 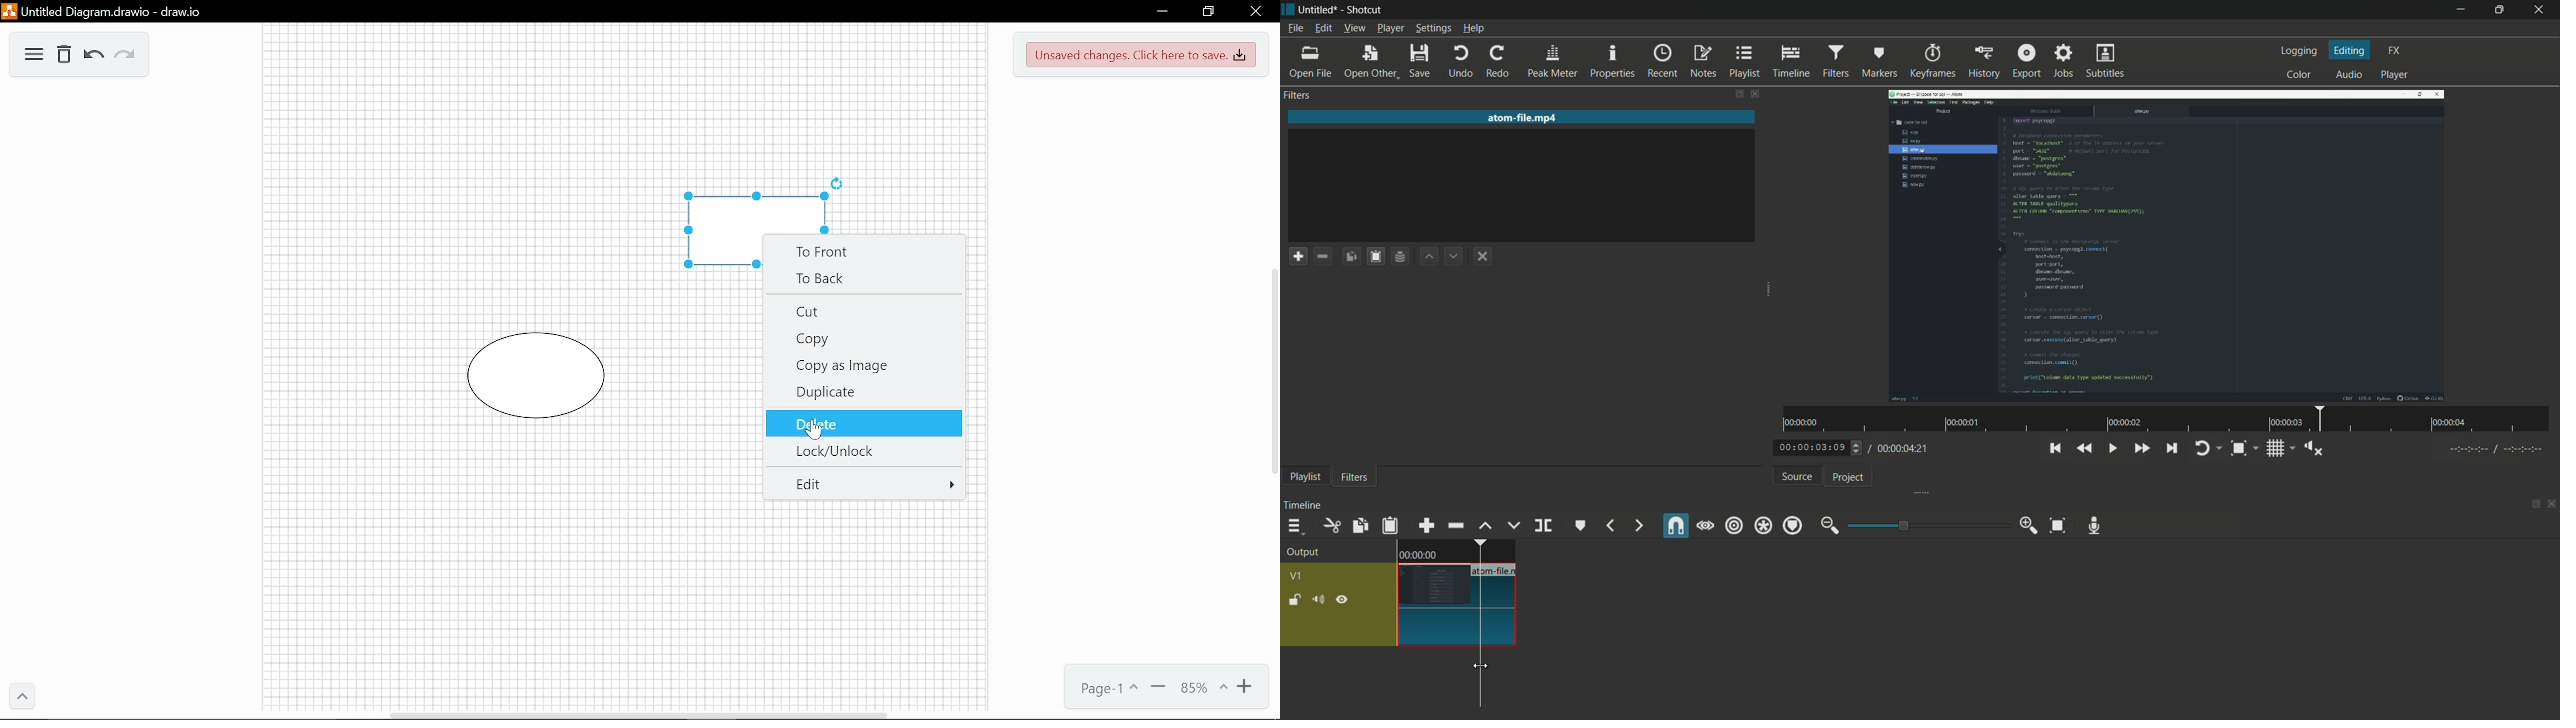 What do you see at coordinates (2393, 75) in the screenshot?
I see `player` at bounding box center [2393, 75].